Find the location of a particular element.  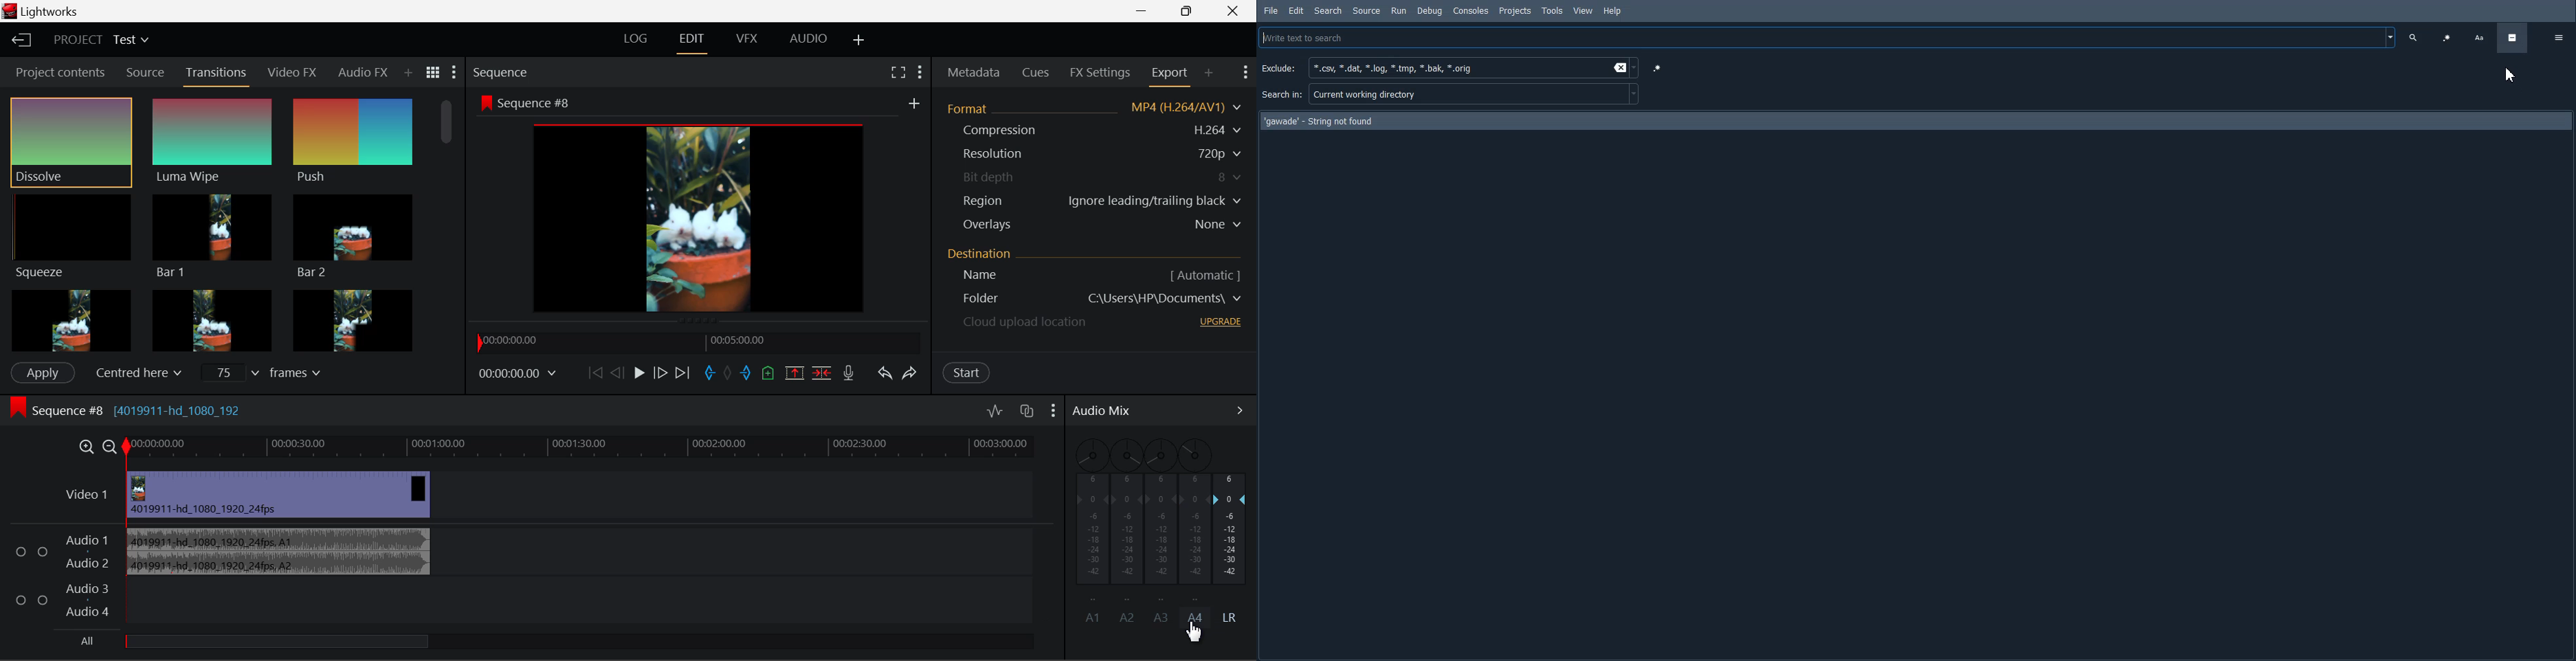

Dissolve is located at coordinates (71, 141).